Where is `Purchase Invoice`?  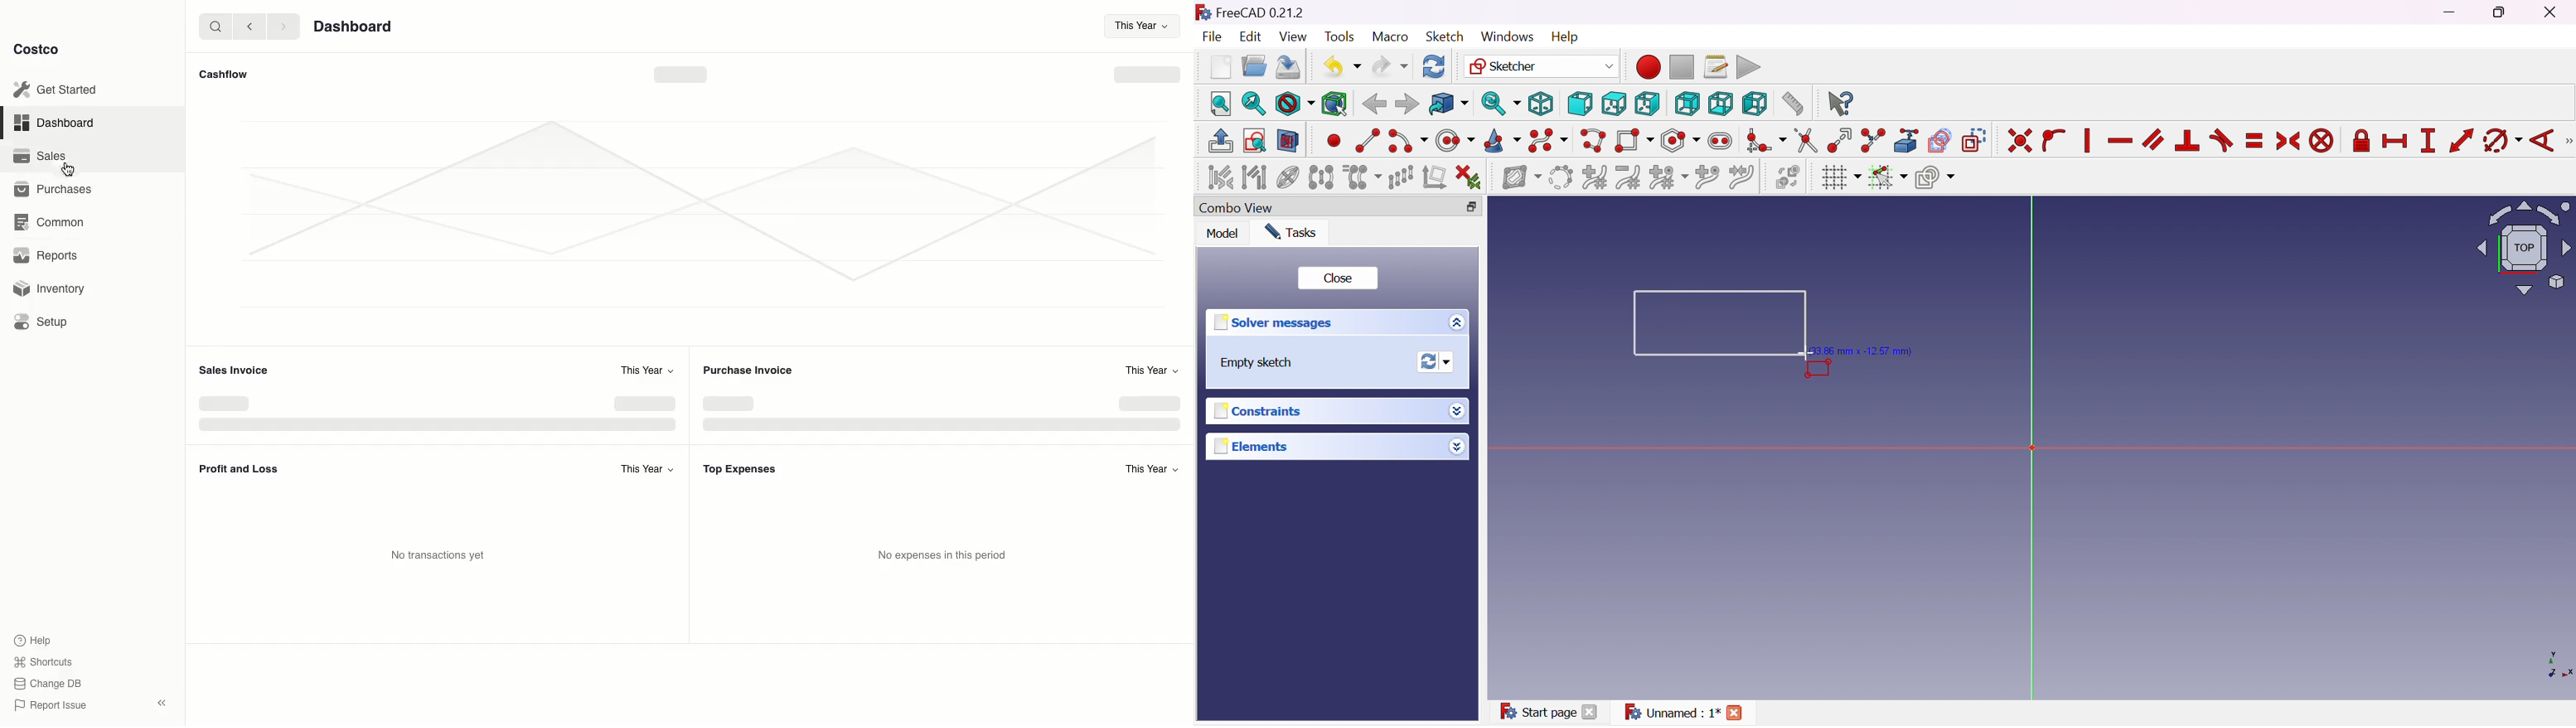 Purchase Invoice is located at coordinates (748, 370).